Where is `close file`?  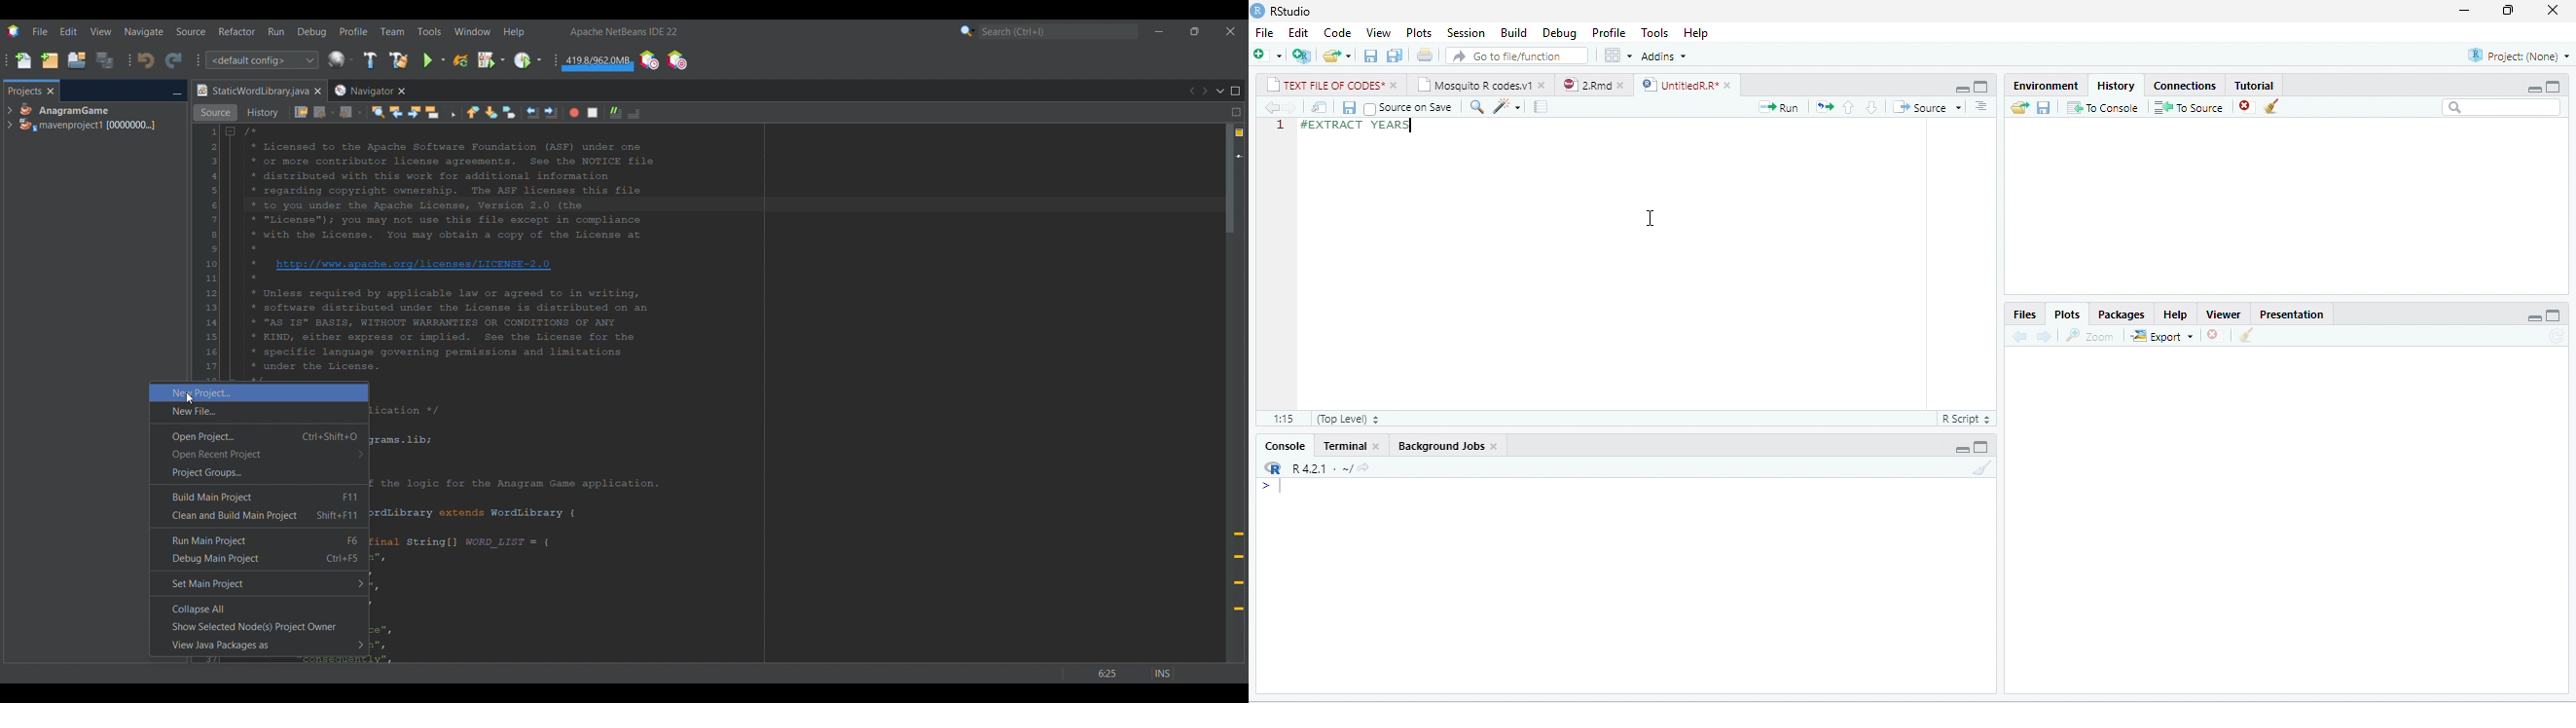
close file is located at coordinates (2247, 106).